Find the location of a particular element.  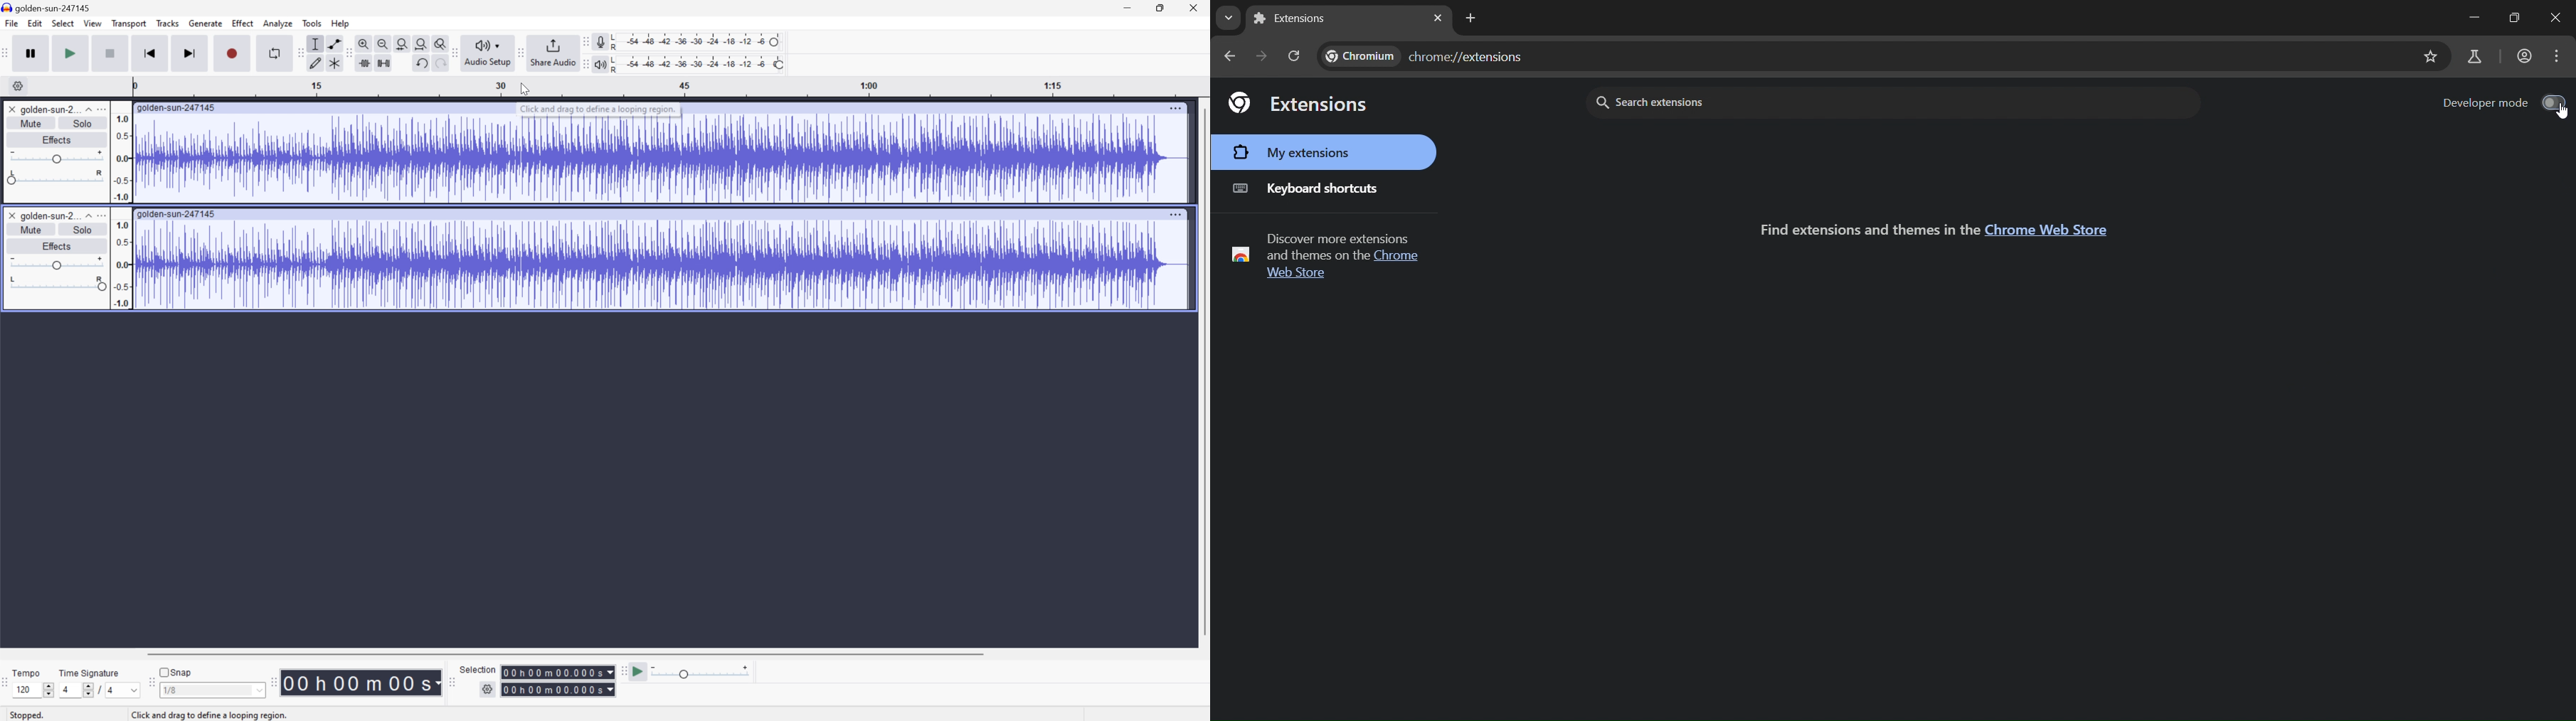

Stop is located at coordinates (110, 53).